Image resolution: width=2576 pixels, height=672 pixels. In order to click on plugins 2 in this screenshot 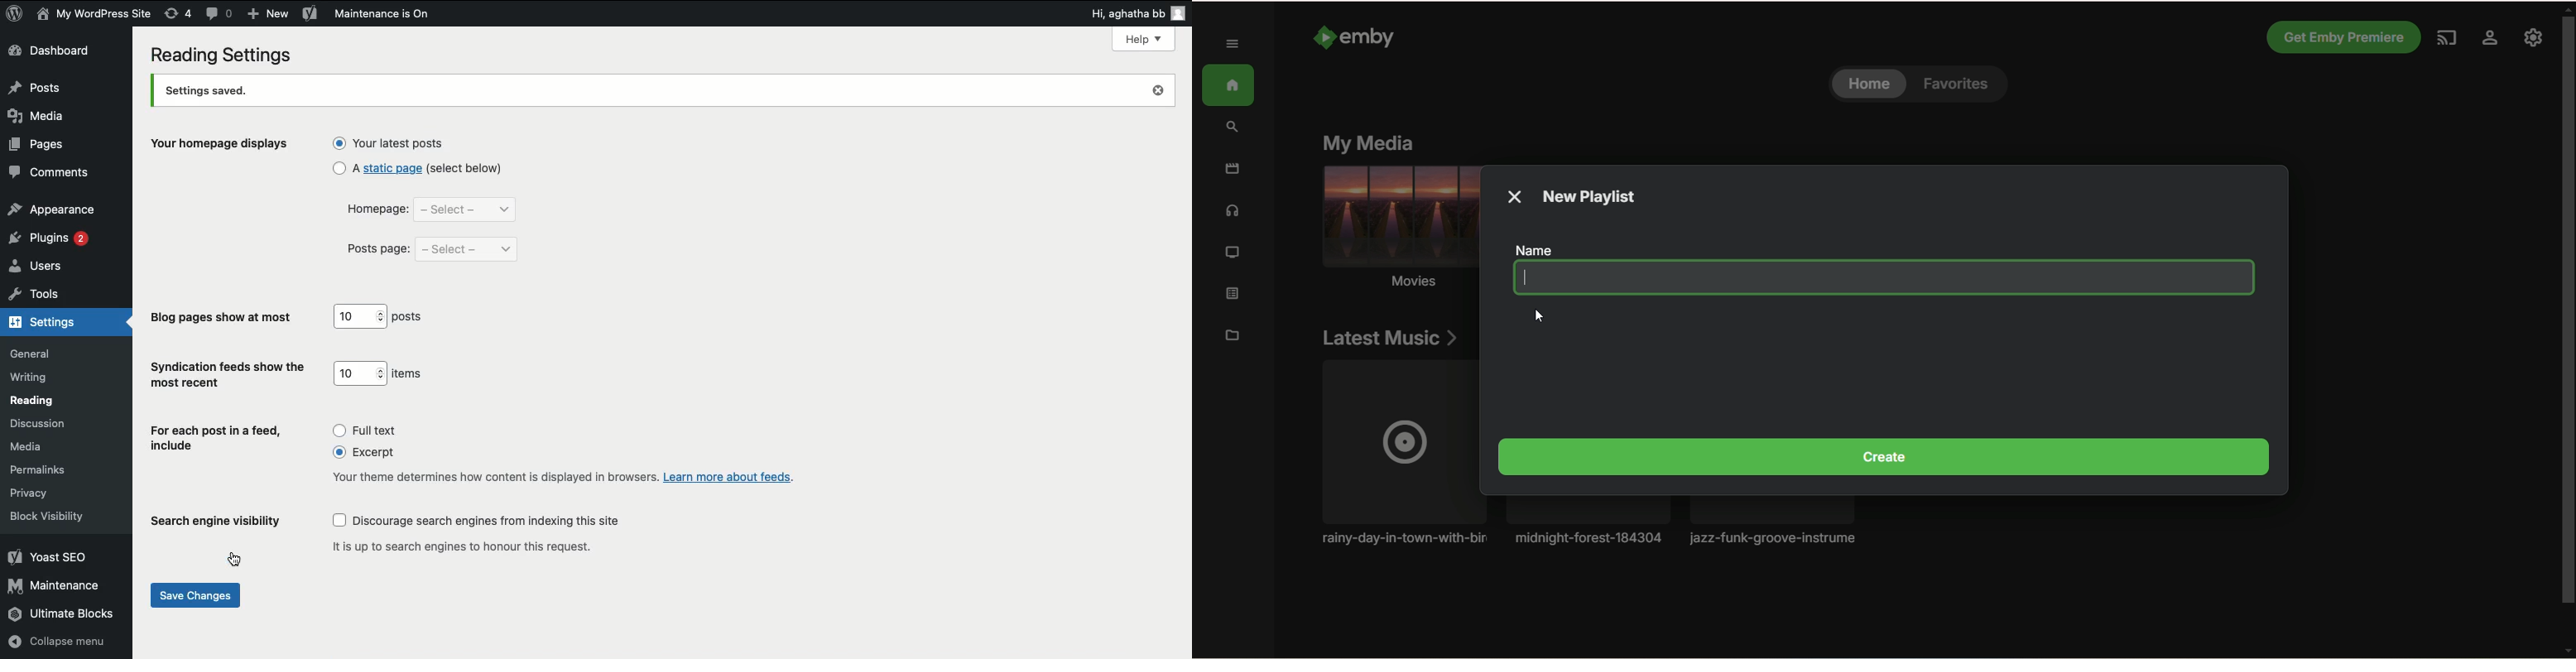, I will do `click(48, 237)`.